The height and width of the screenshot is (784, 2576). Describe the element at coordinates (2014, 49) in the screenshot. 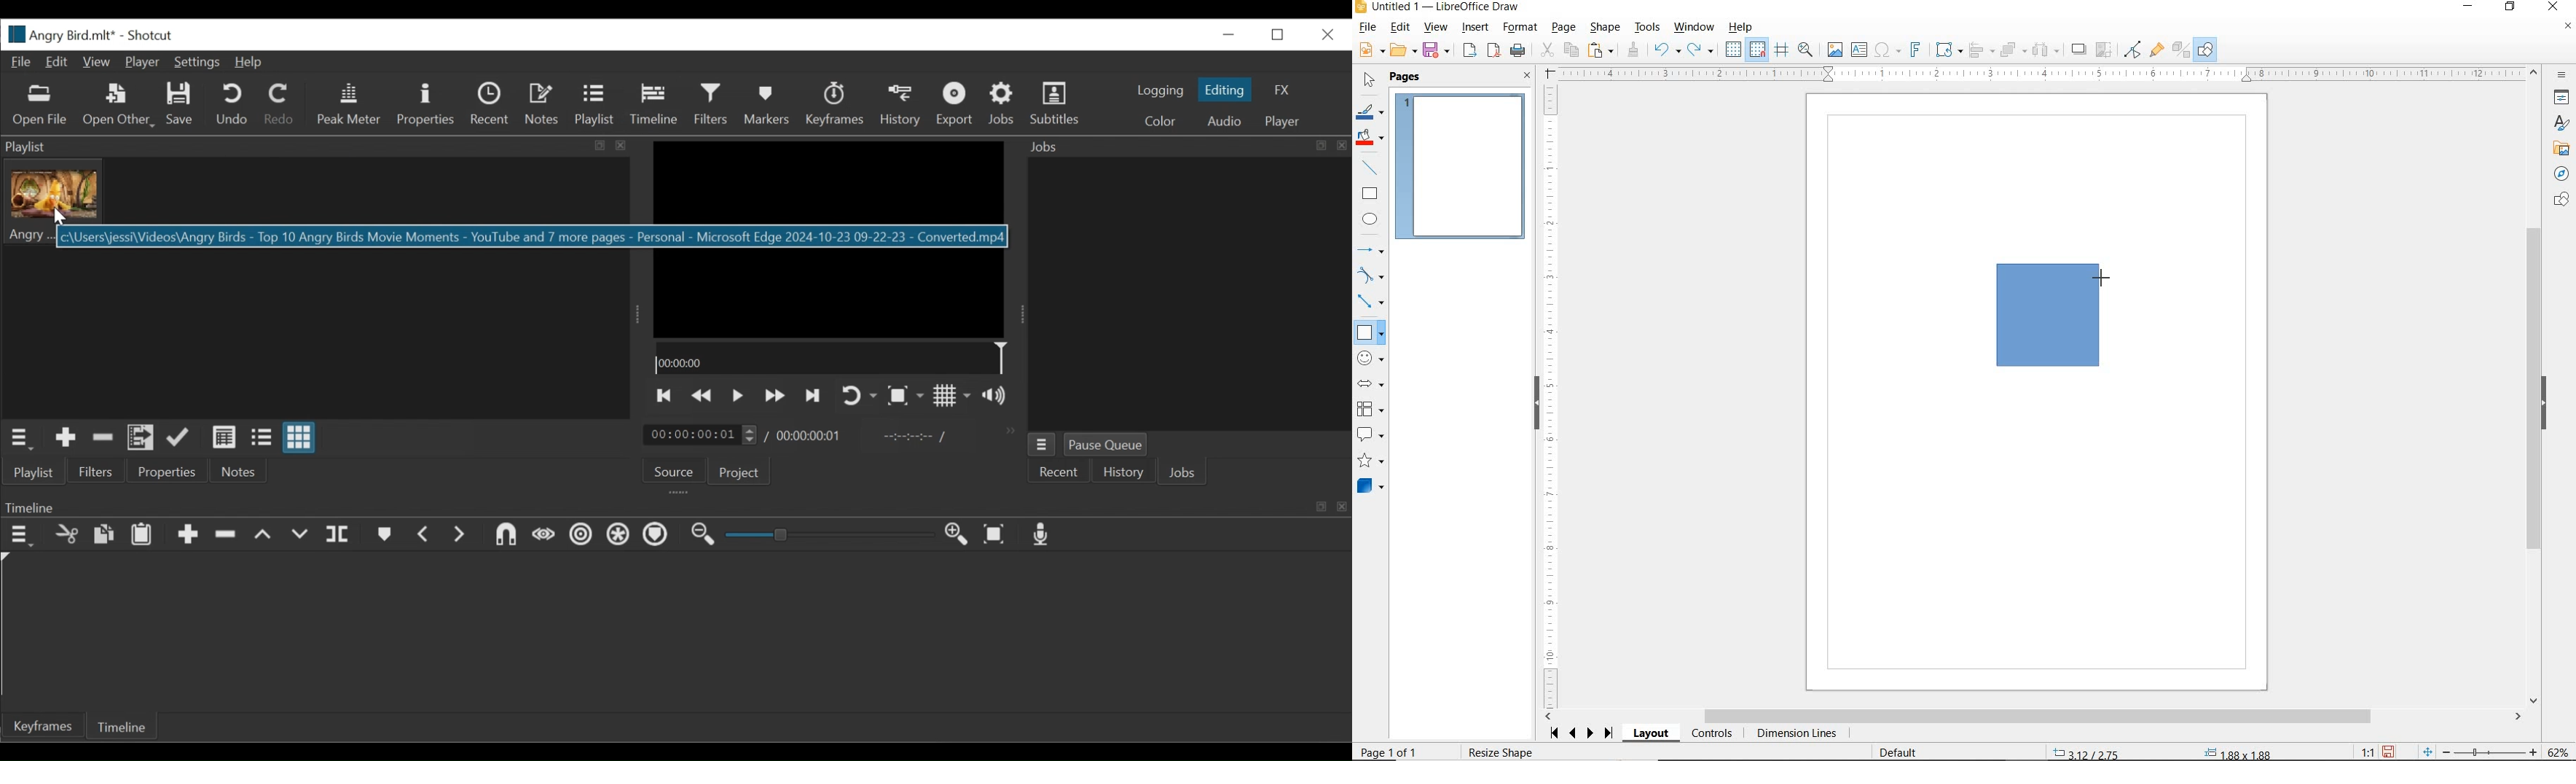

I see `ARRANGE` at that location.